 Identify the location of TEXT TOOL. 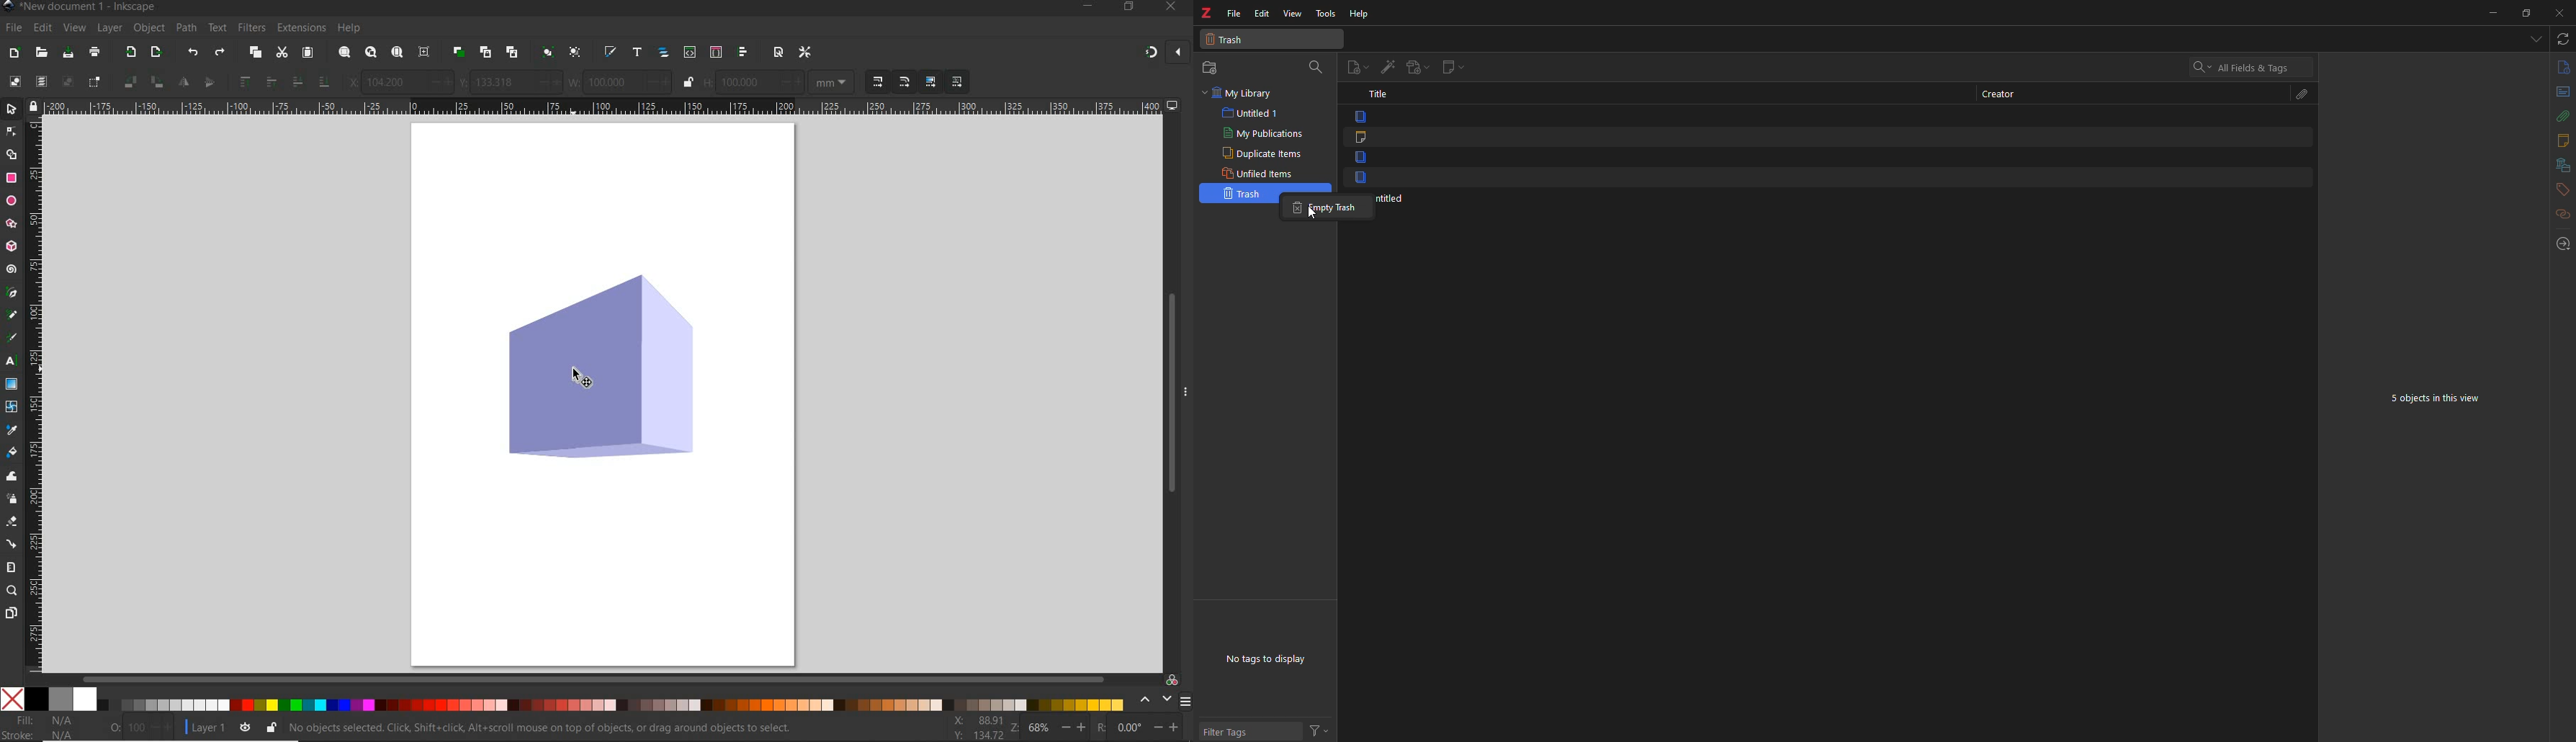
(10, 363).